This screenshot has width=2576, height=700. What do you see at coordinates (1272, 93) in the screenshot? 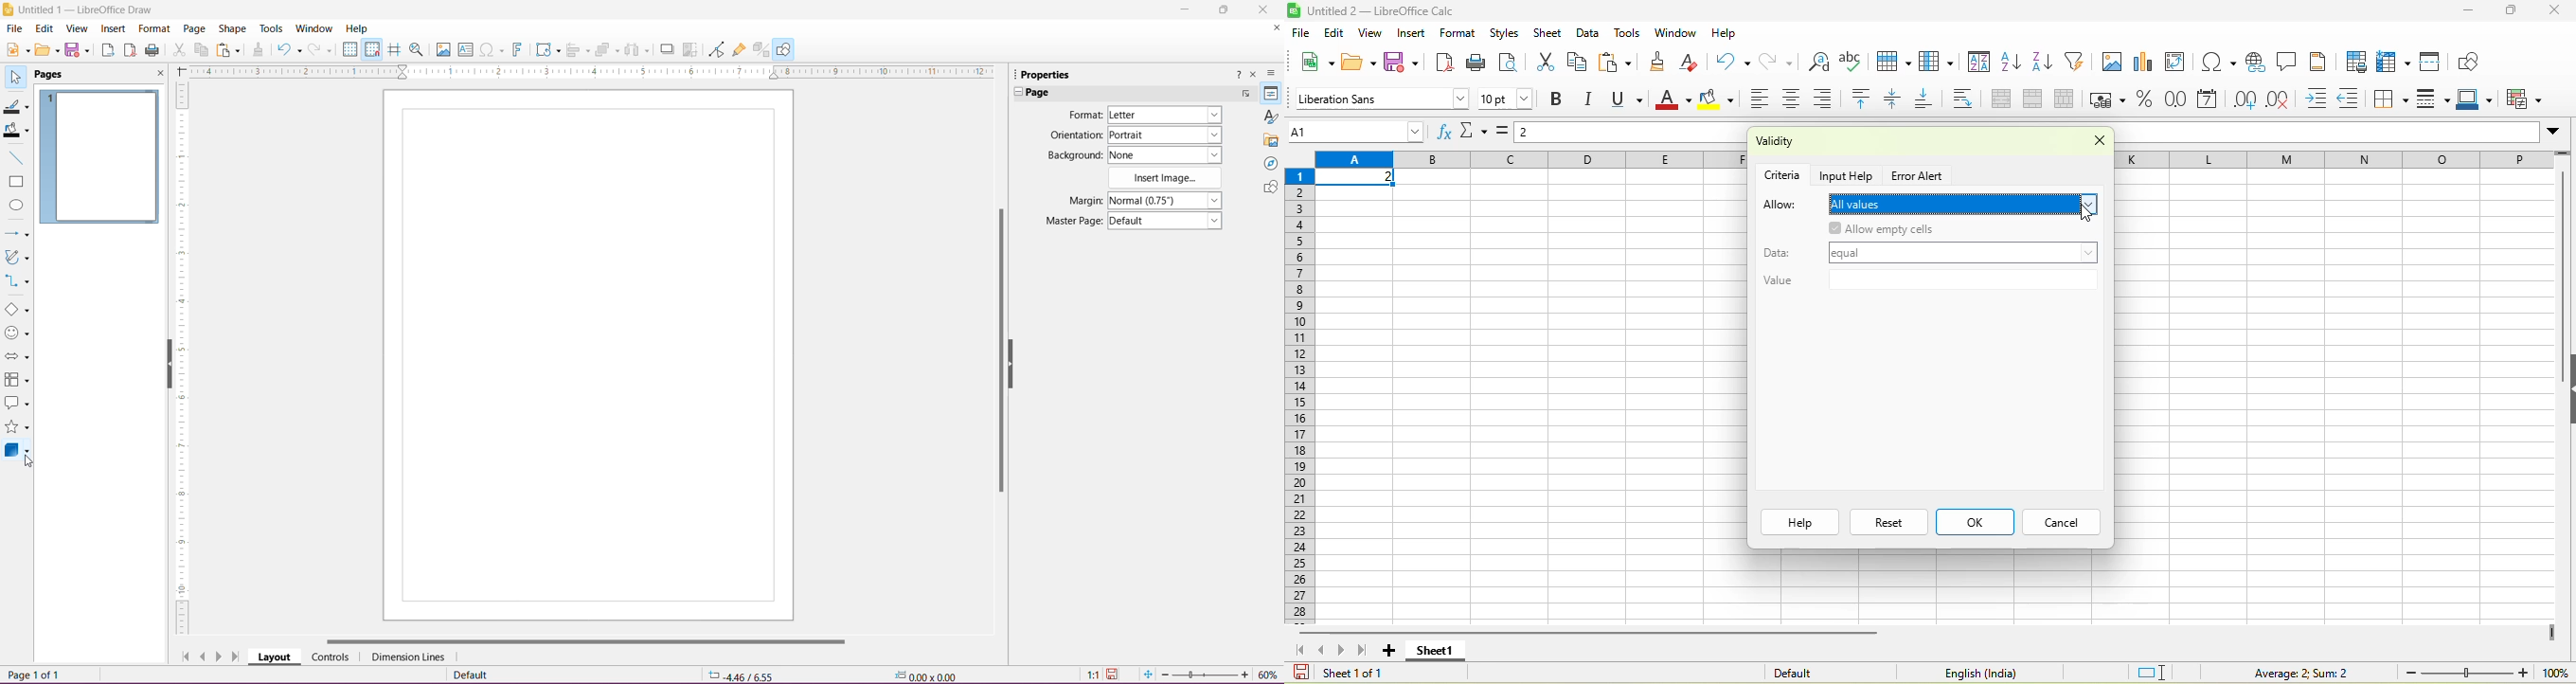
I see `Properties` at bounding box center [1272, 93].